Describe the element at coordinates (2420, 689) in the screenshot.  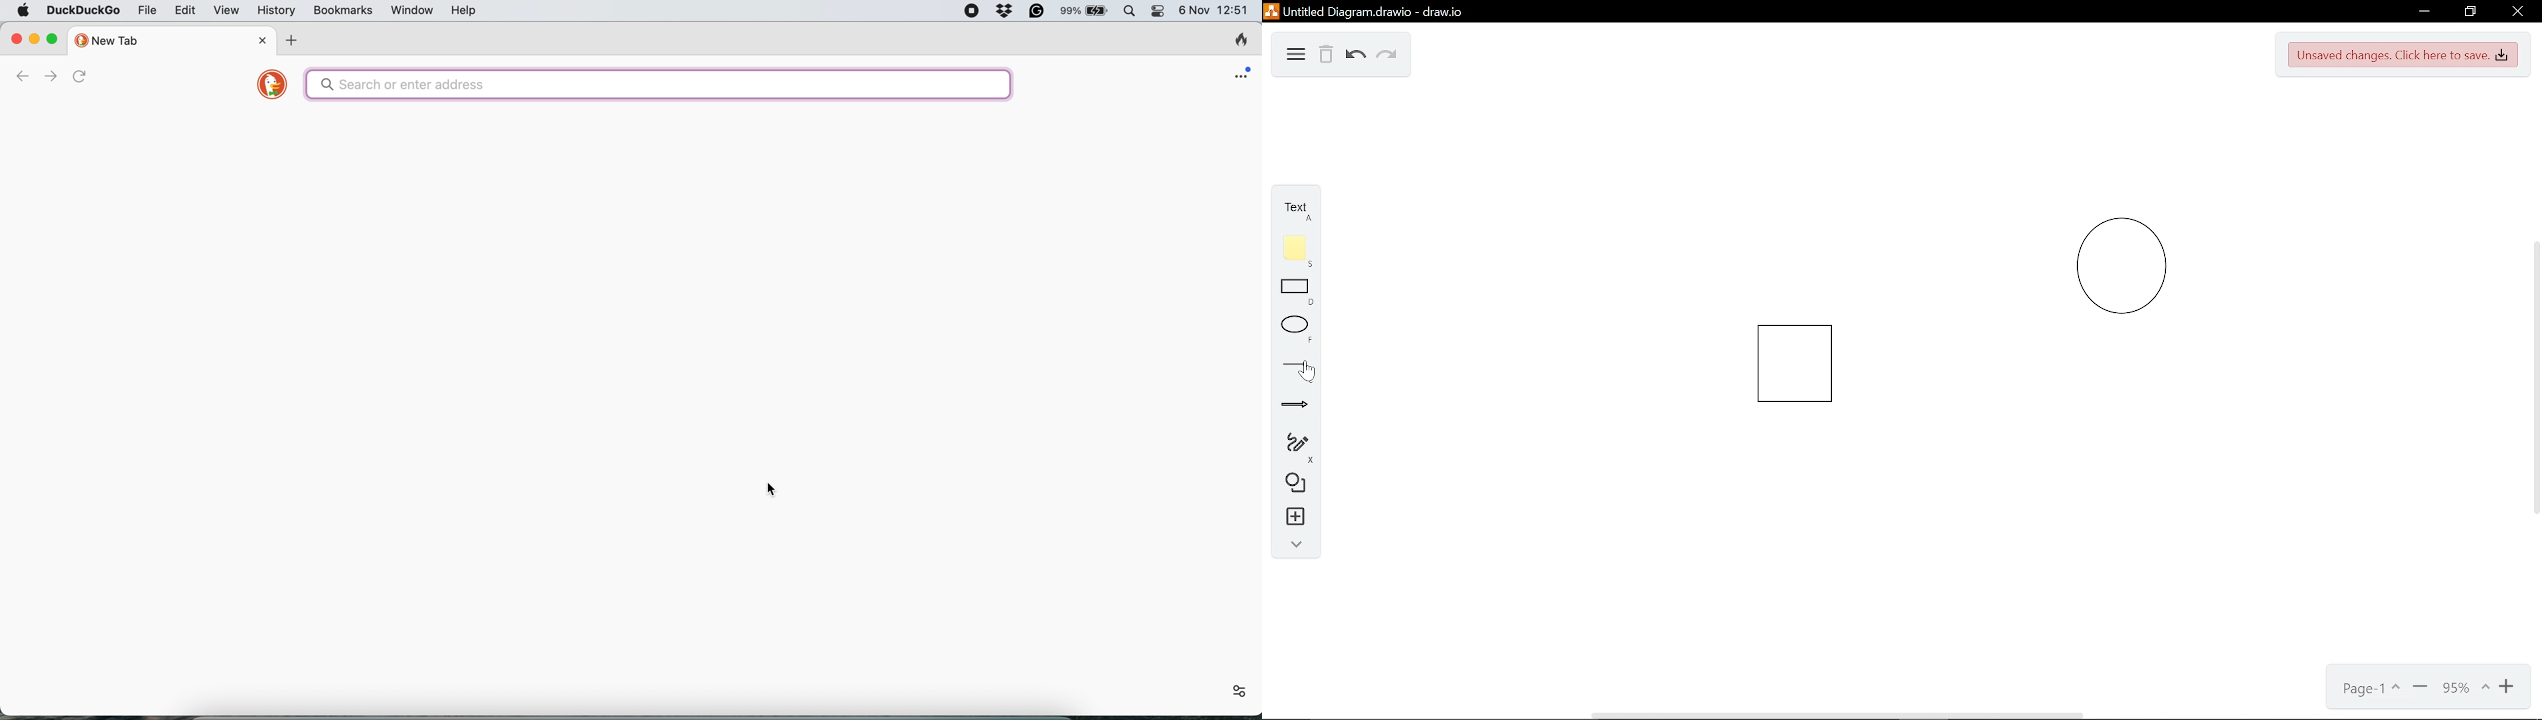
I see `Zoom out` at that location.